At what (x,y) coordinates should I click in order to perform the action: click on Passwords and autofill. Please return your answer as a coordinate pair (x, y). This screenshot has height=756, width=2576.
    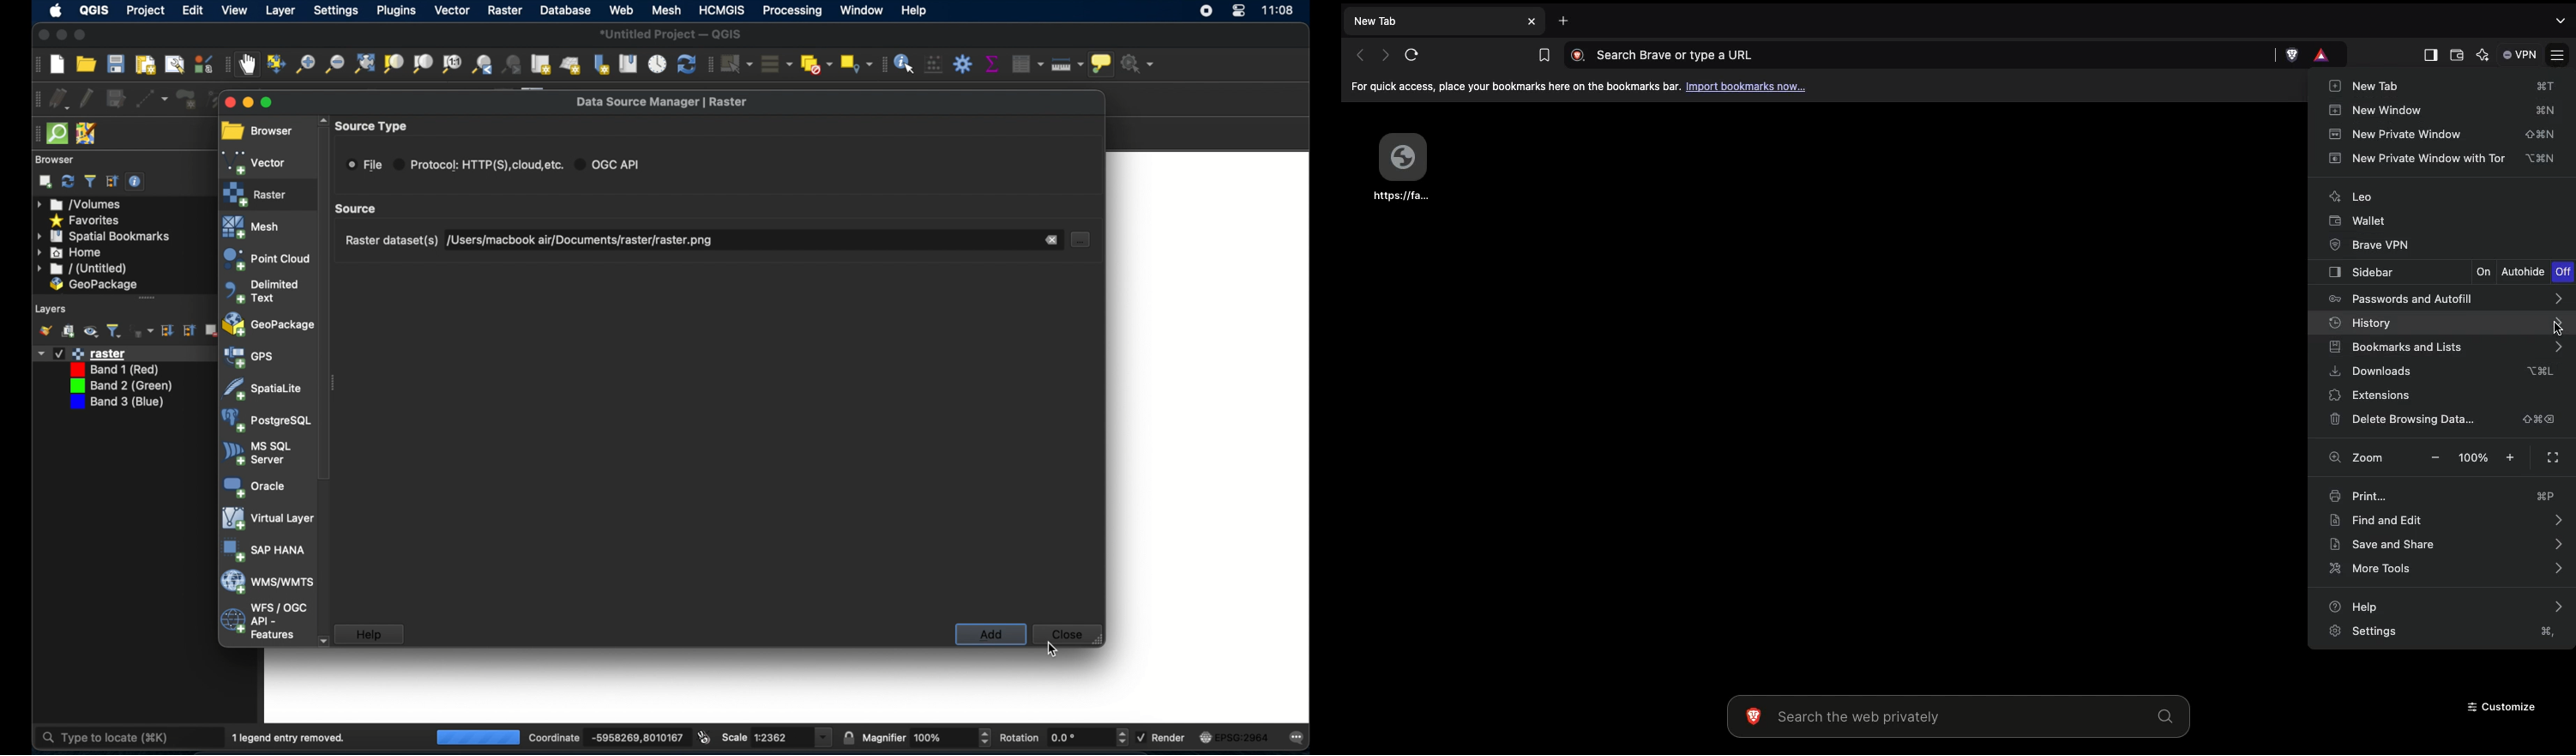
    Looking at the image, I should click on (2446, 299).